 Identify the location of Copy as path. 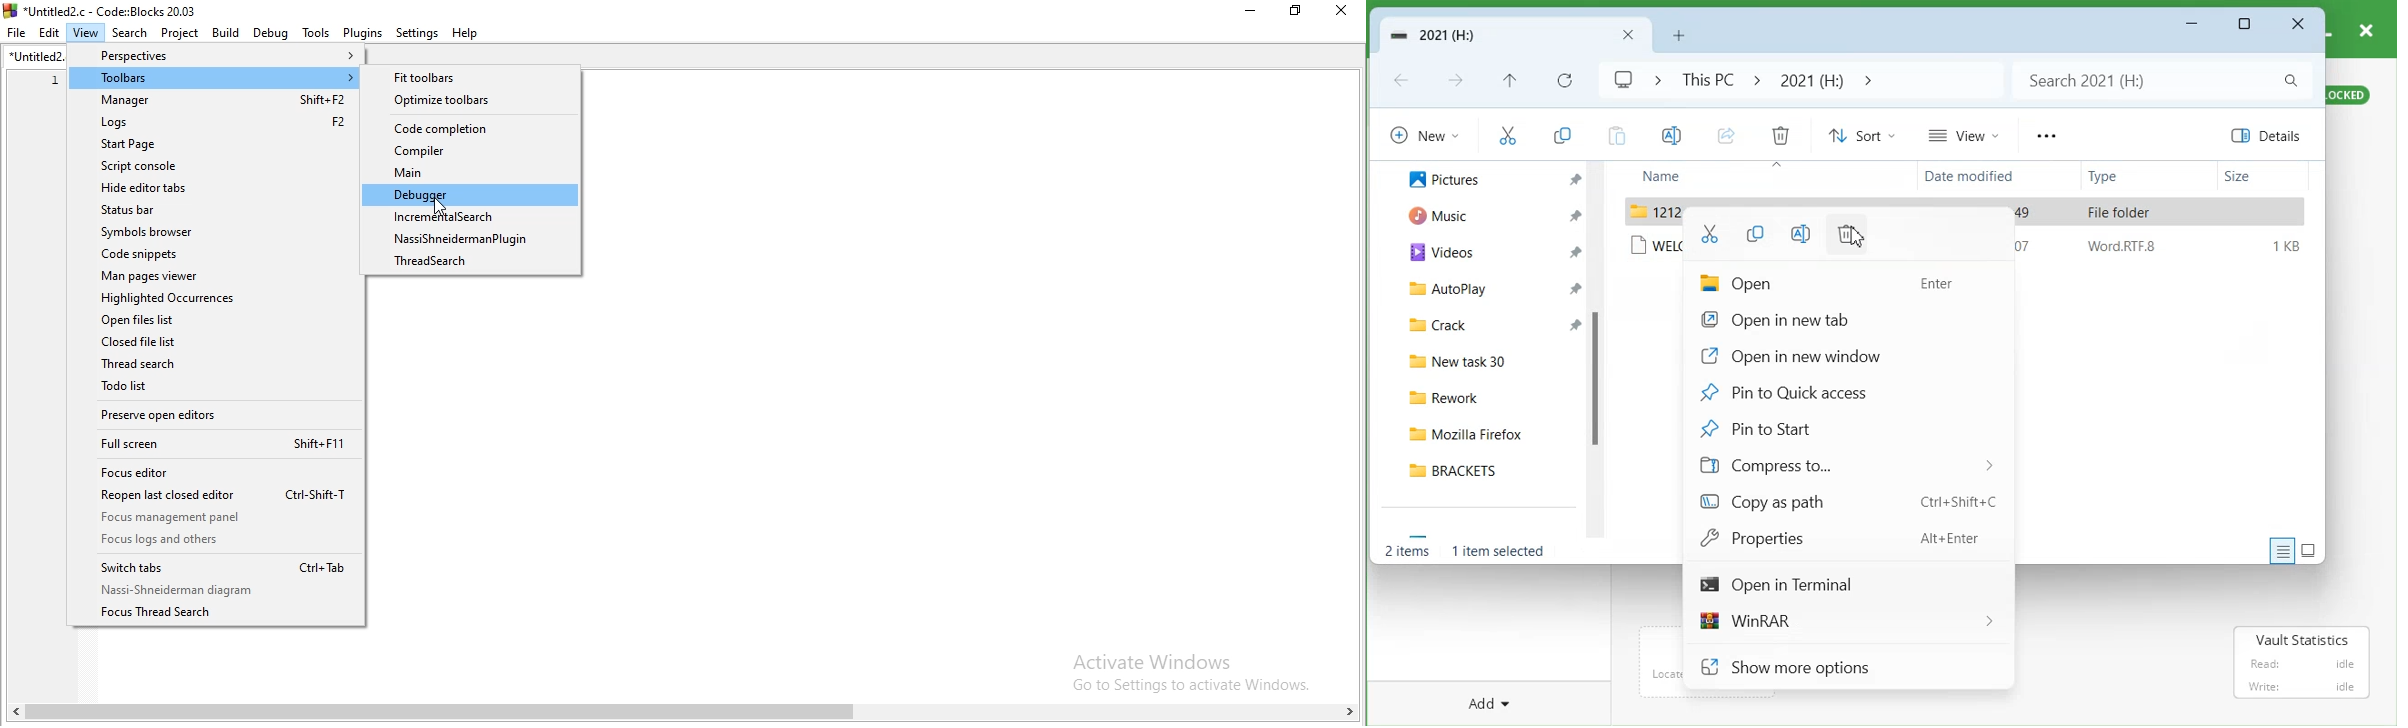
(1845, 500).